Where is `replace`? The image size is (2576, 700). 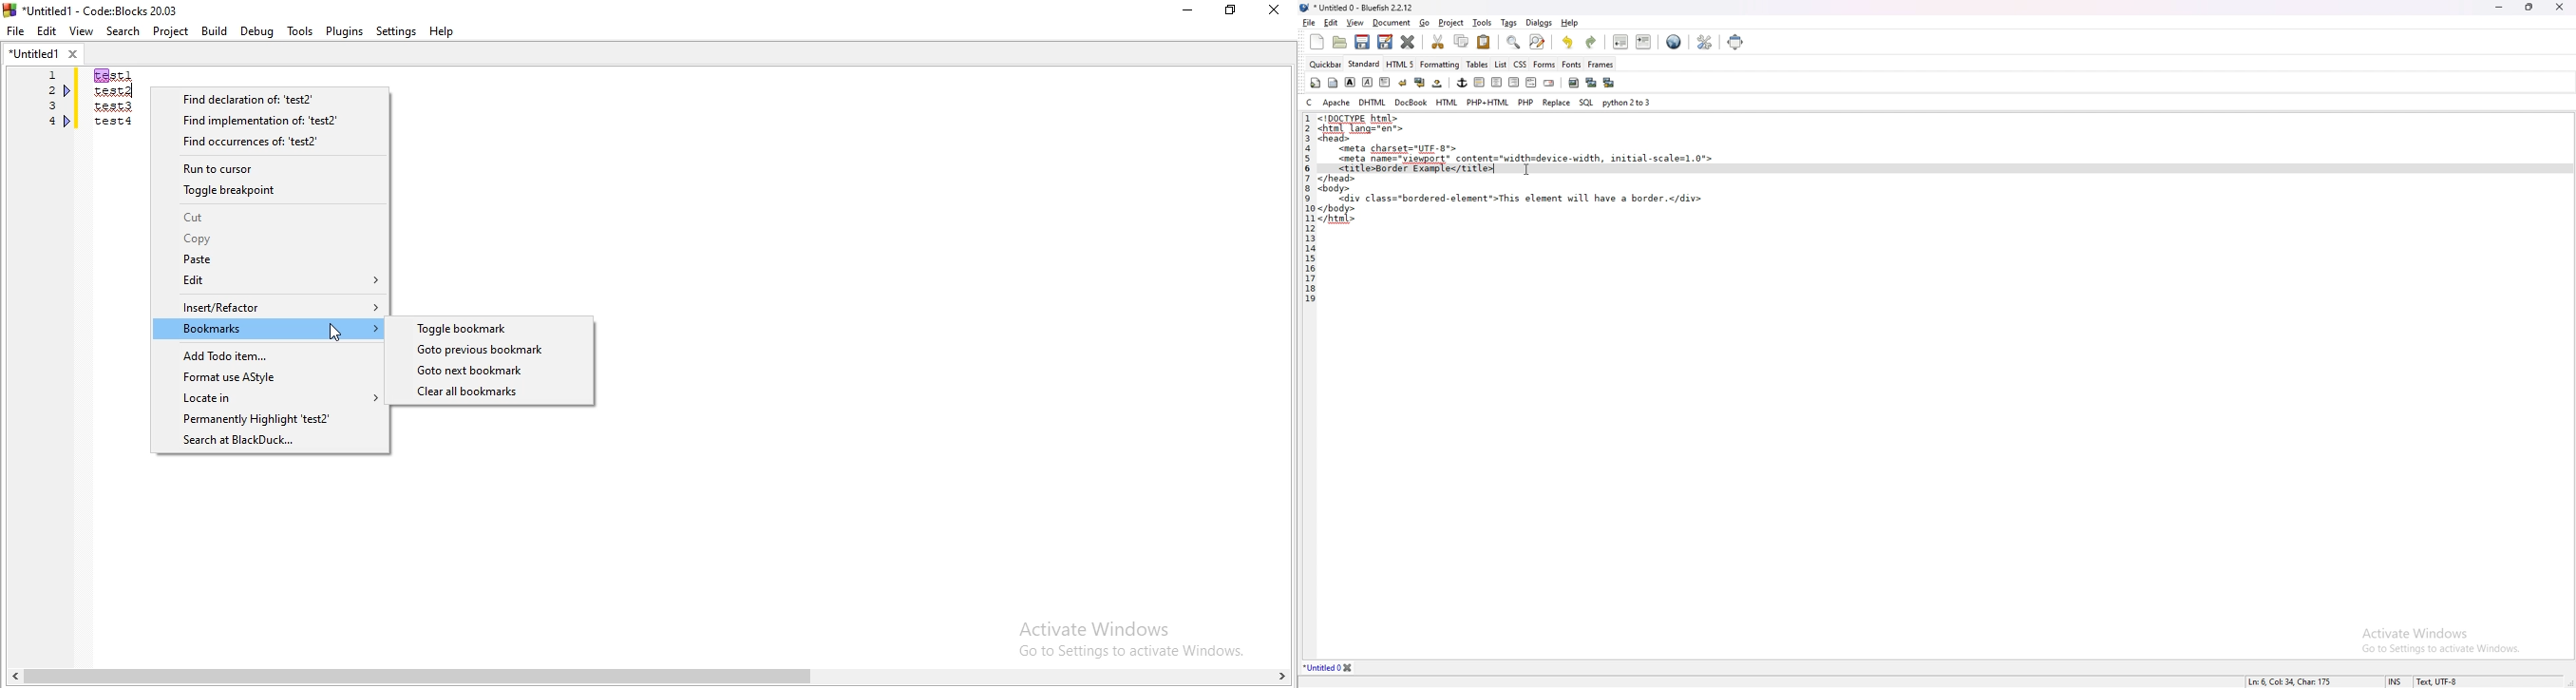 replace is located at coordinates (1557, 103).